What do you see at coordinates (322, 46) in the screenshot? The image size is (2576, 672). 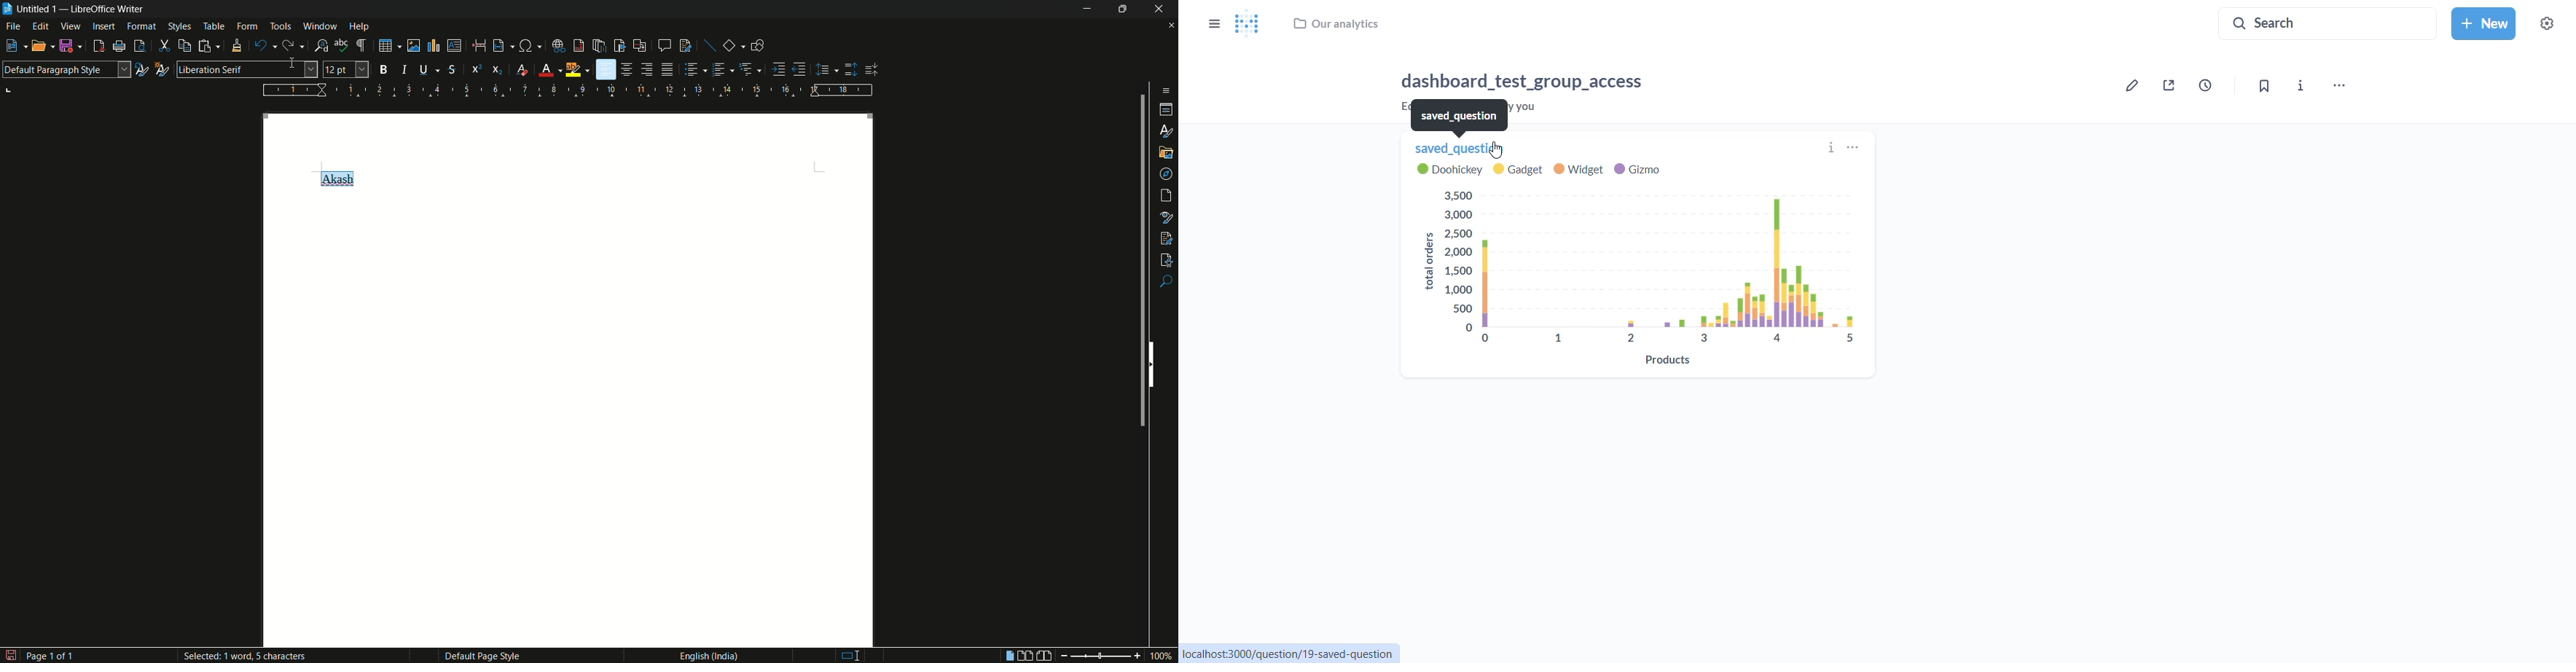 I see `find and replace` at bounding box center [322, 46].